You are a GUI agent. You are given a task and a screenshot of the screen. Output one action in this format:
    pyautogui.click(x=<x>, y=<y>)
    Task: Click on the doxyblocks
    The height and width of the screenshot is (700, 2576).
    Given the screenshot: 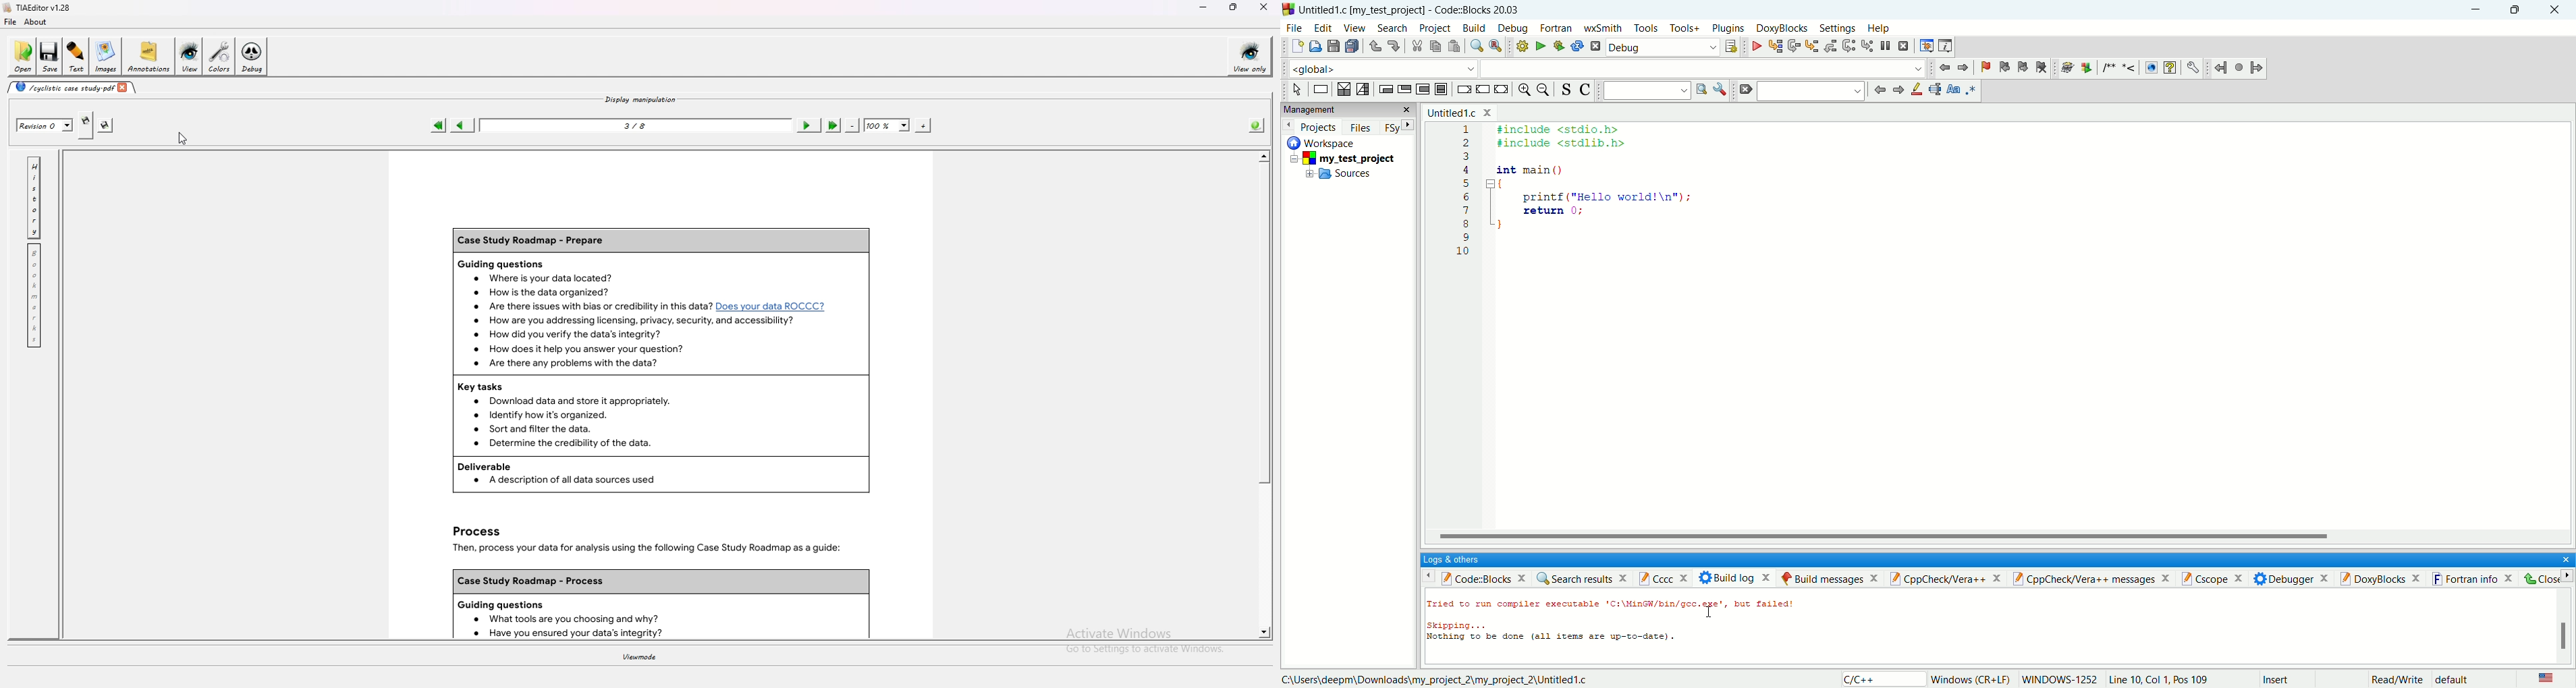 What is the action you would take?
    pyautogui.click(x=2383, y=577)
    